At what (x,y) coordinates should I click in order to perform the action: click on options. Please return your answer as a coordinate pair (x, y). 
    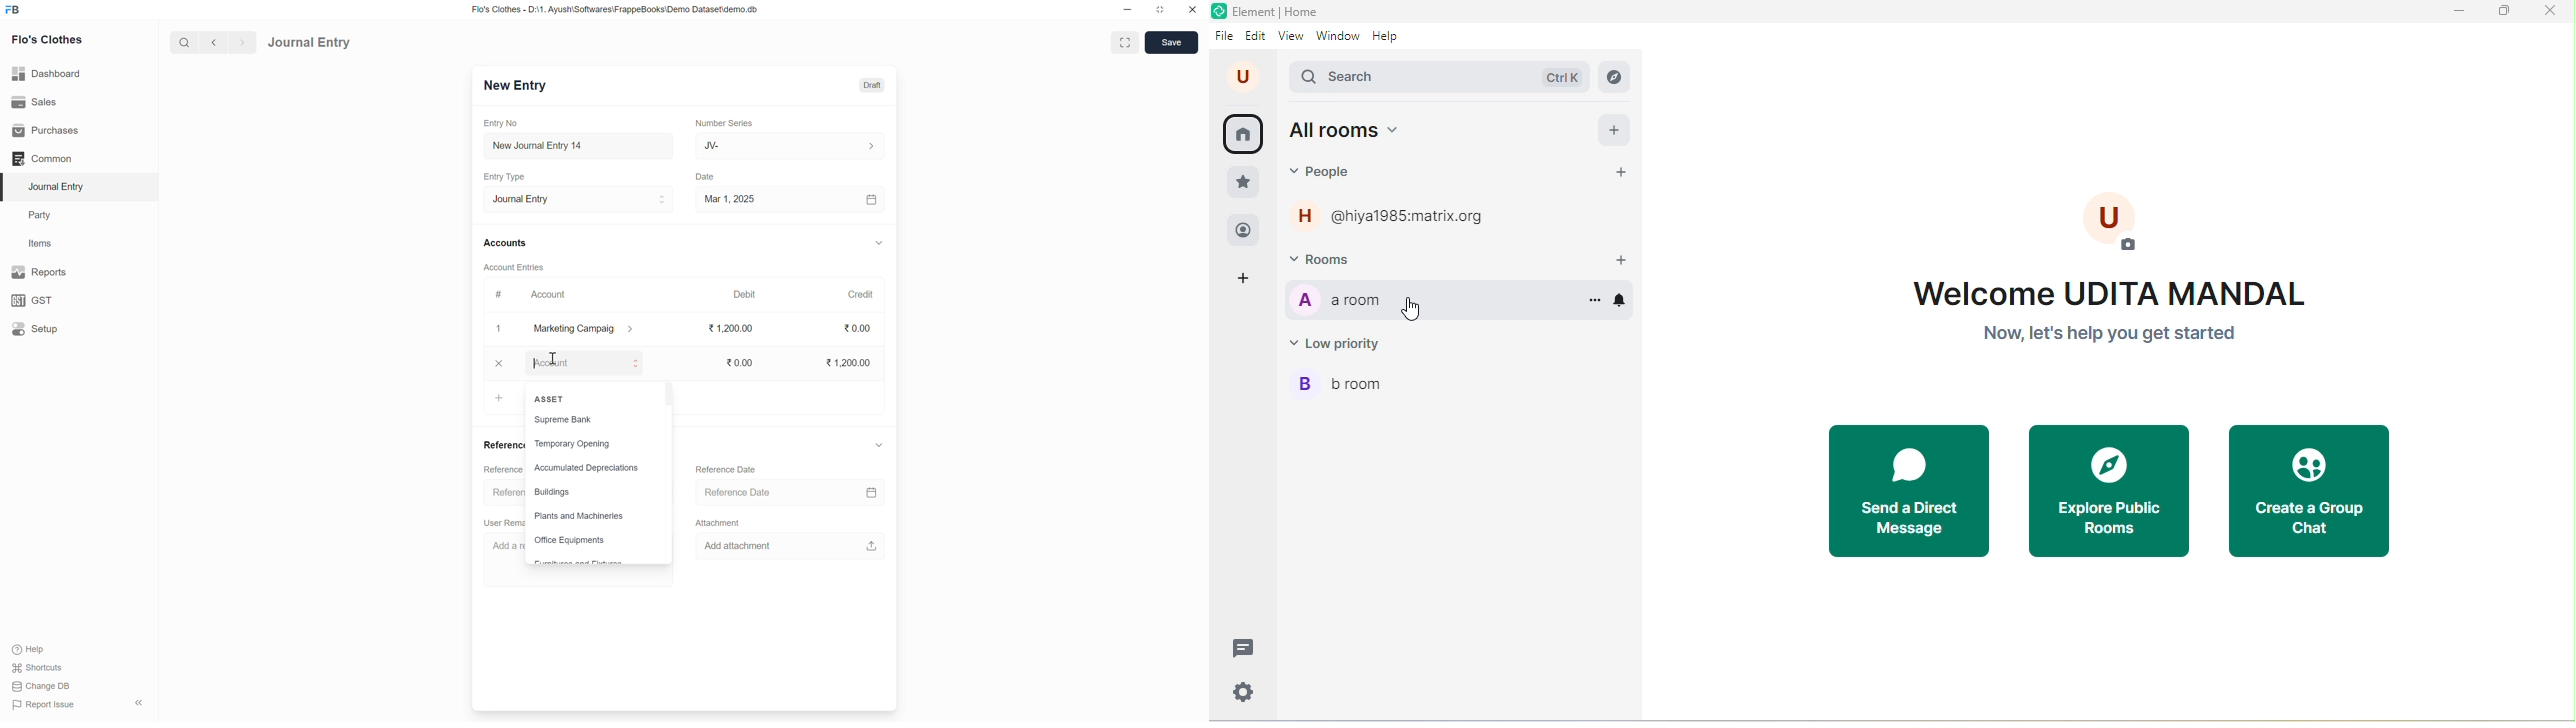
    Looking at the image, I should click on (1591, 298).